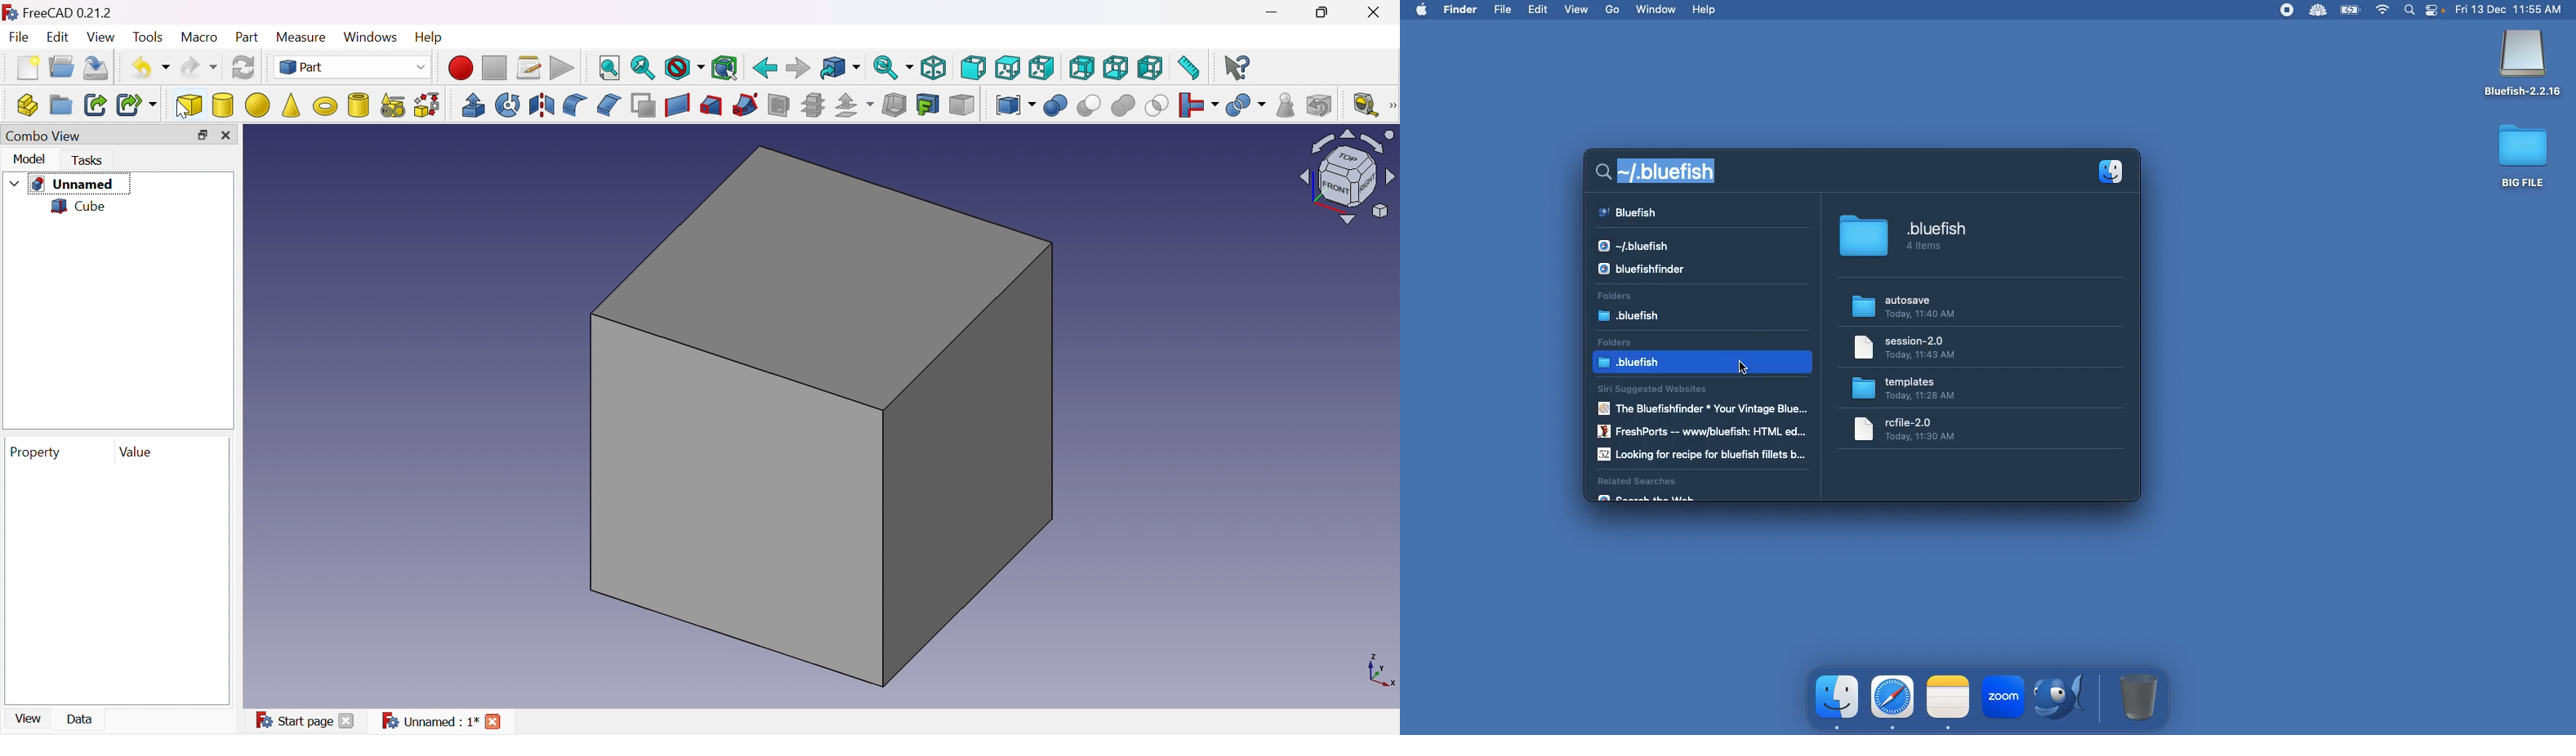 The height and width of the screenshot is (756, 2576). I want to click on Unnamed : 1*, so click(431, 720).